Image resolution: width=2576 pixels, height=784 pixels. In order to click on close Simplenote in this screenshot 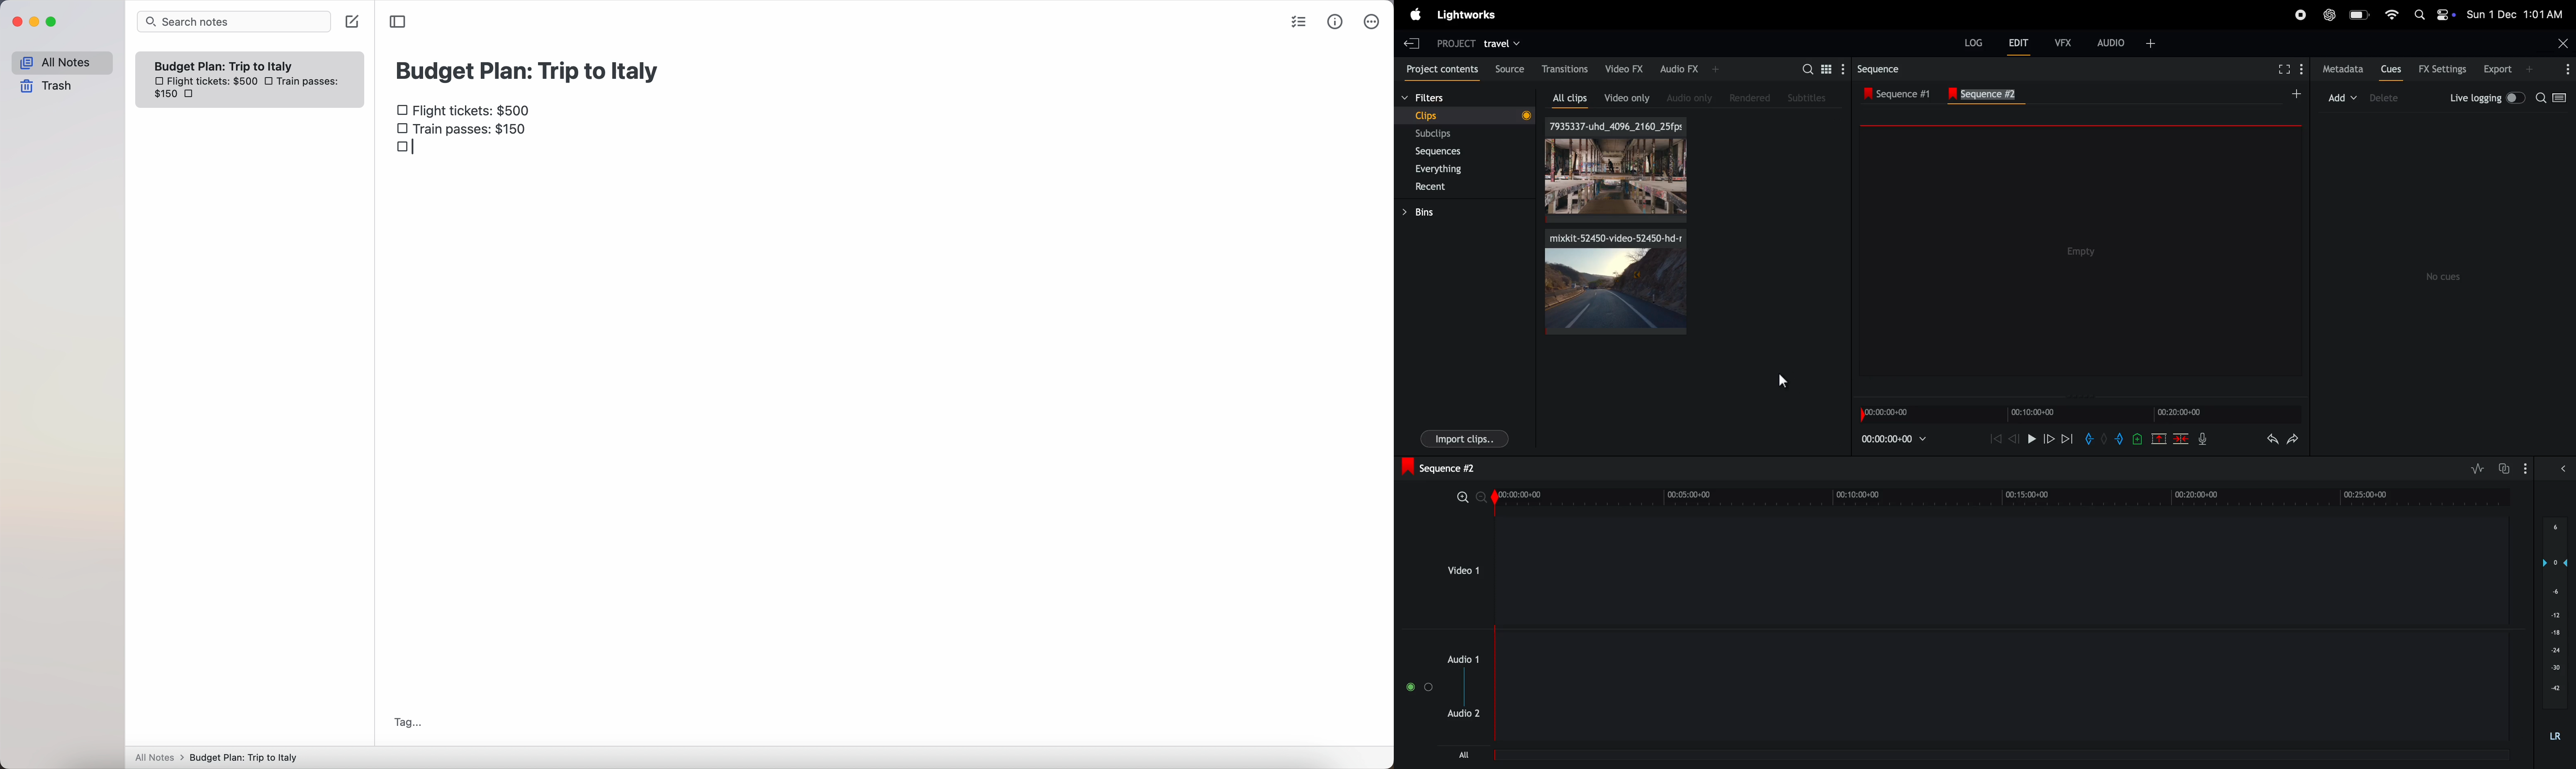, I will do `click(17, 22)`.